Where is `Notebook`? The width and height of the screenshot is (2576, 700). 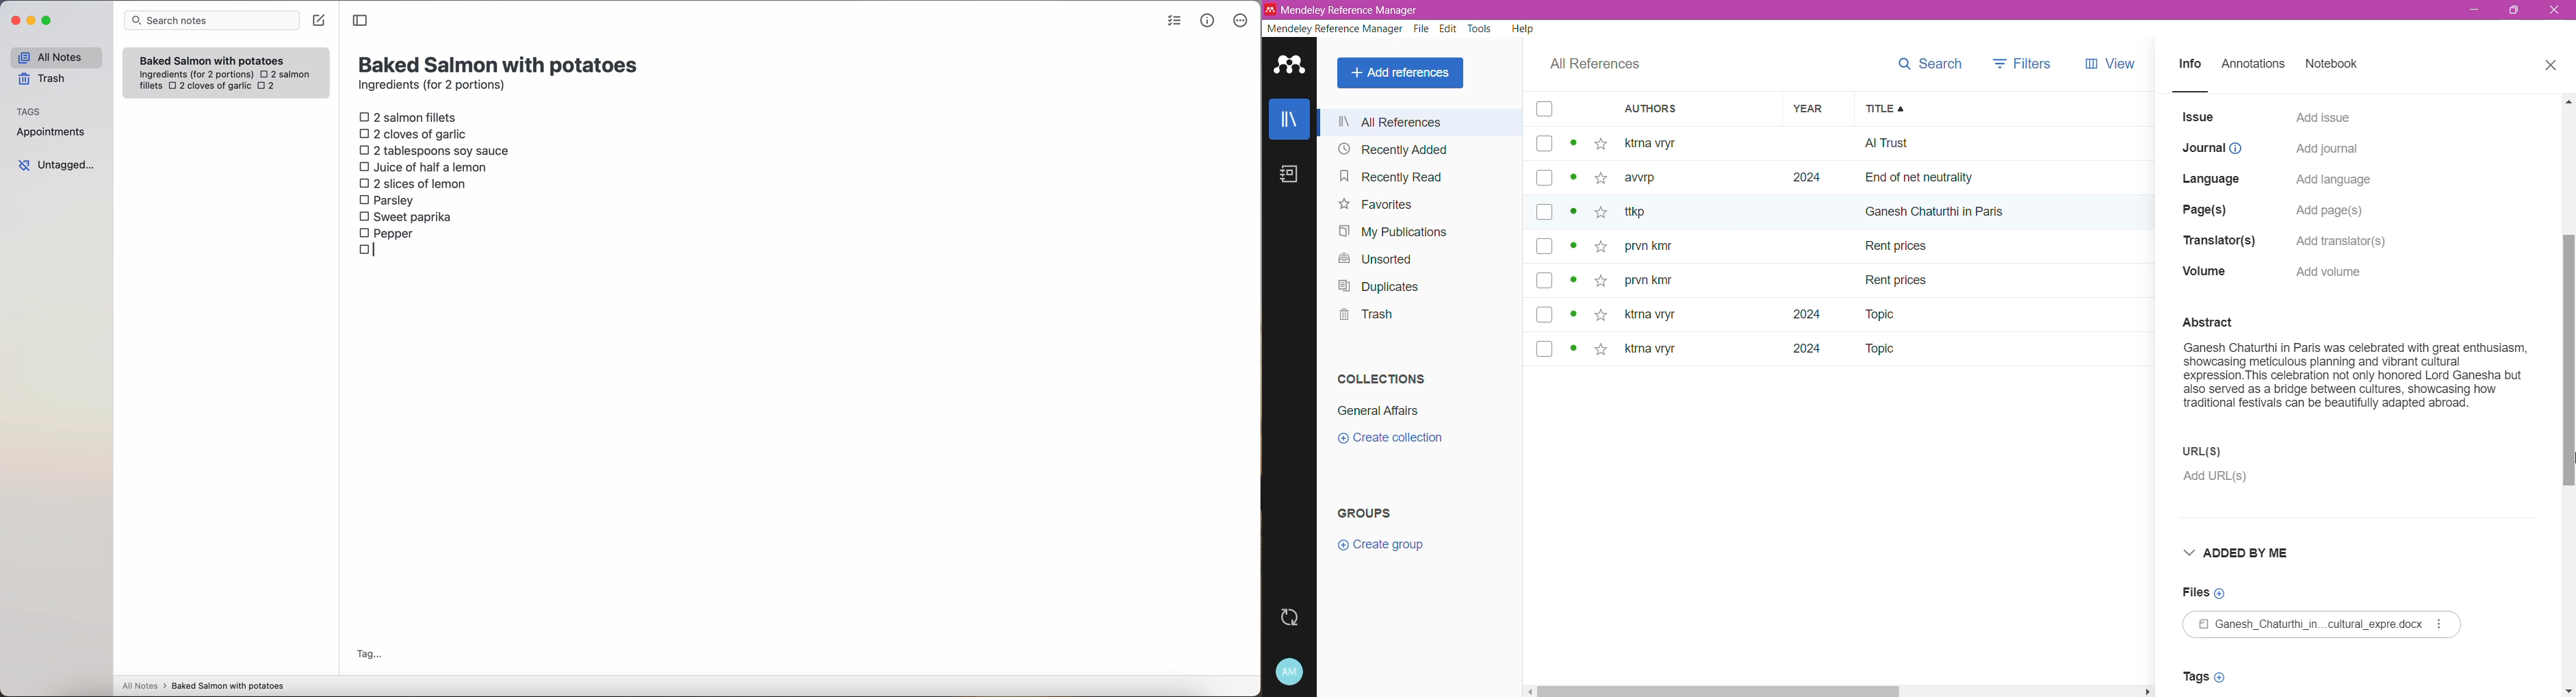 Notebook is located at coordinates (2336, 65).